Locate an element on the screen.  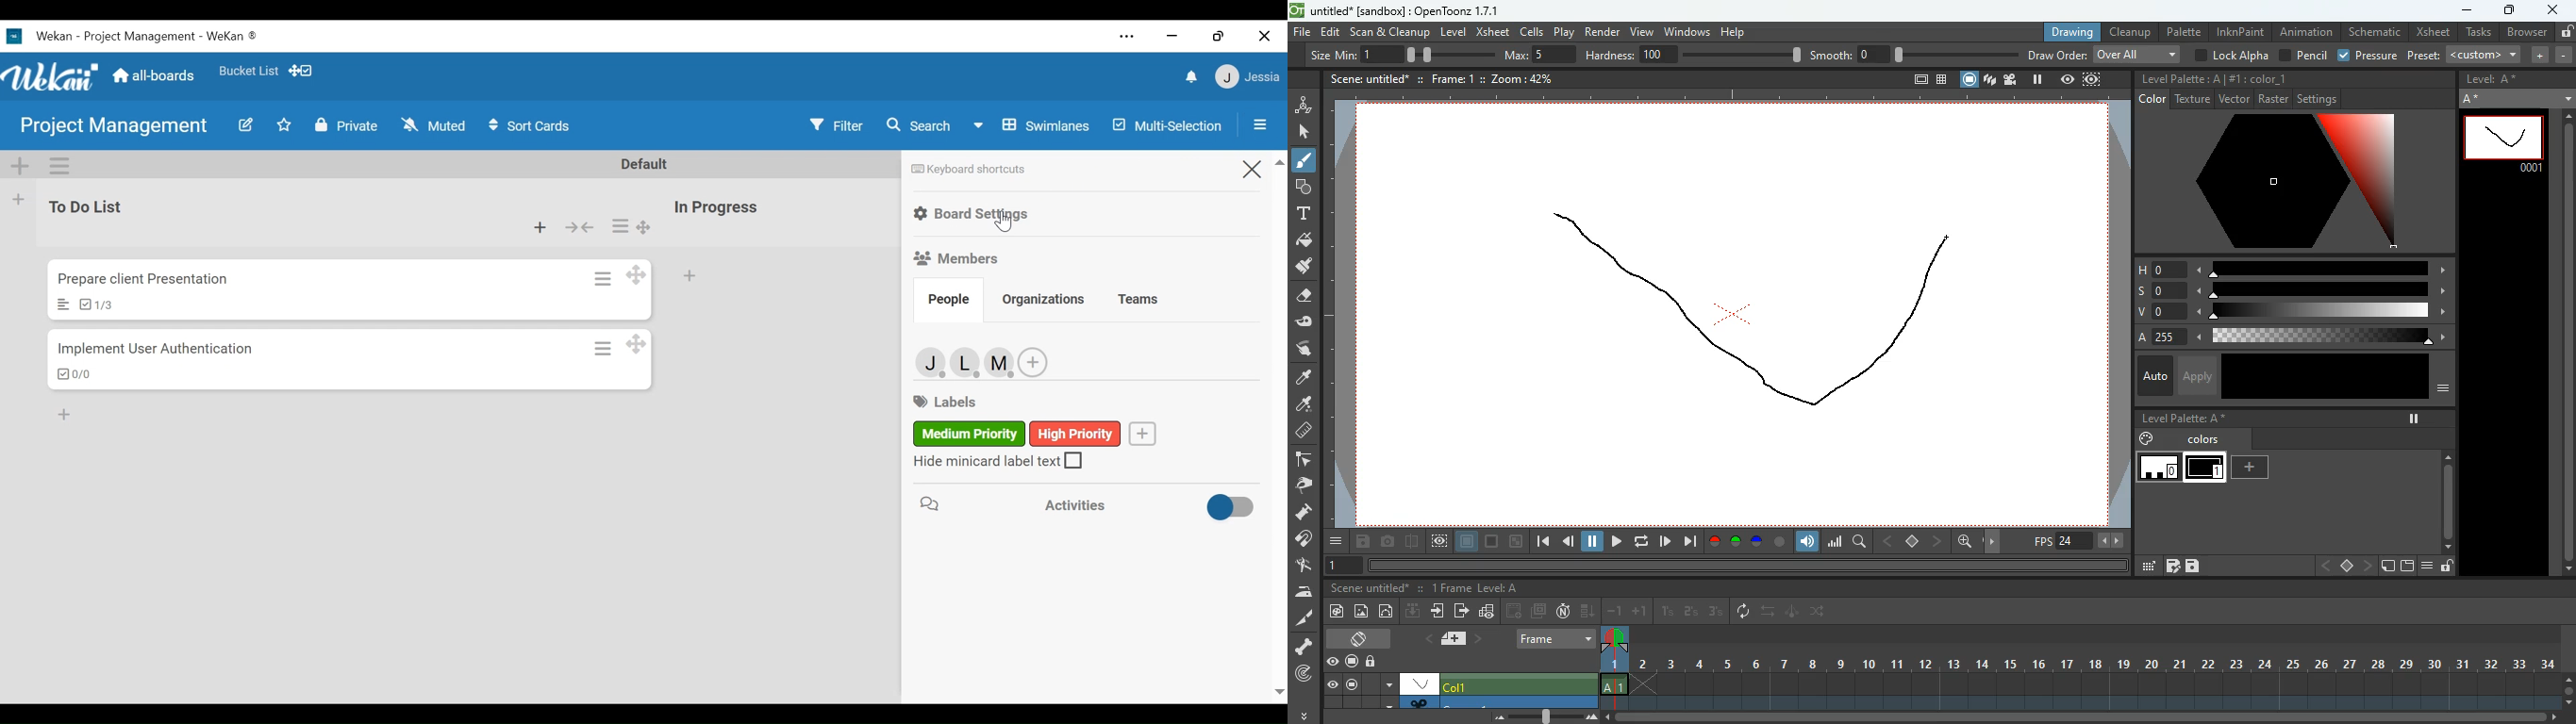
inknpaint is located at coordinates (2240, 31).